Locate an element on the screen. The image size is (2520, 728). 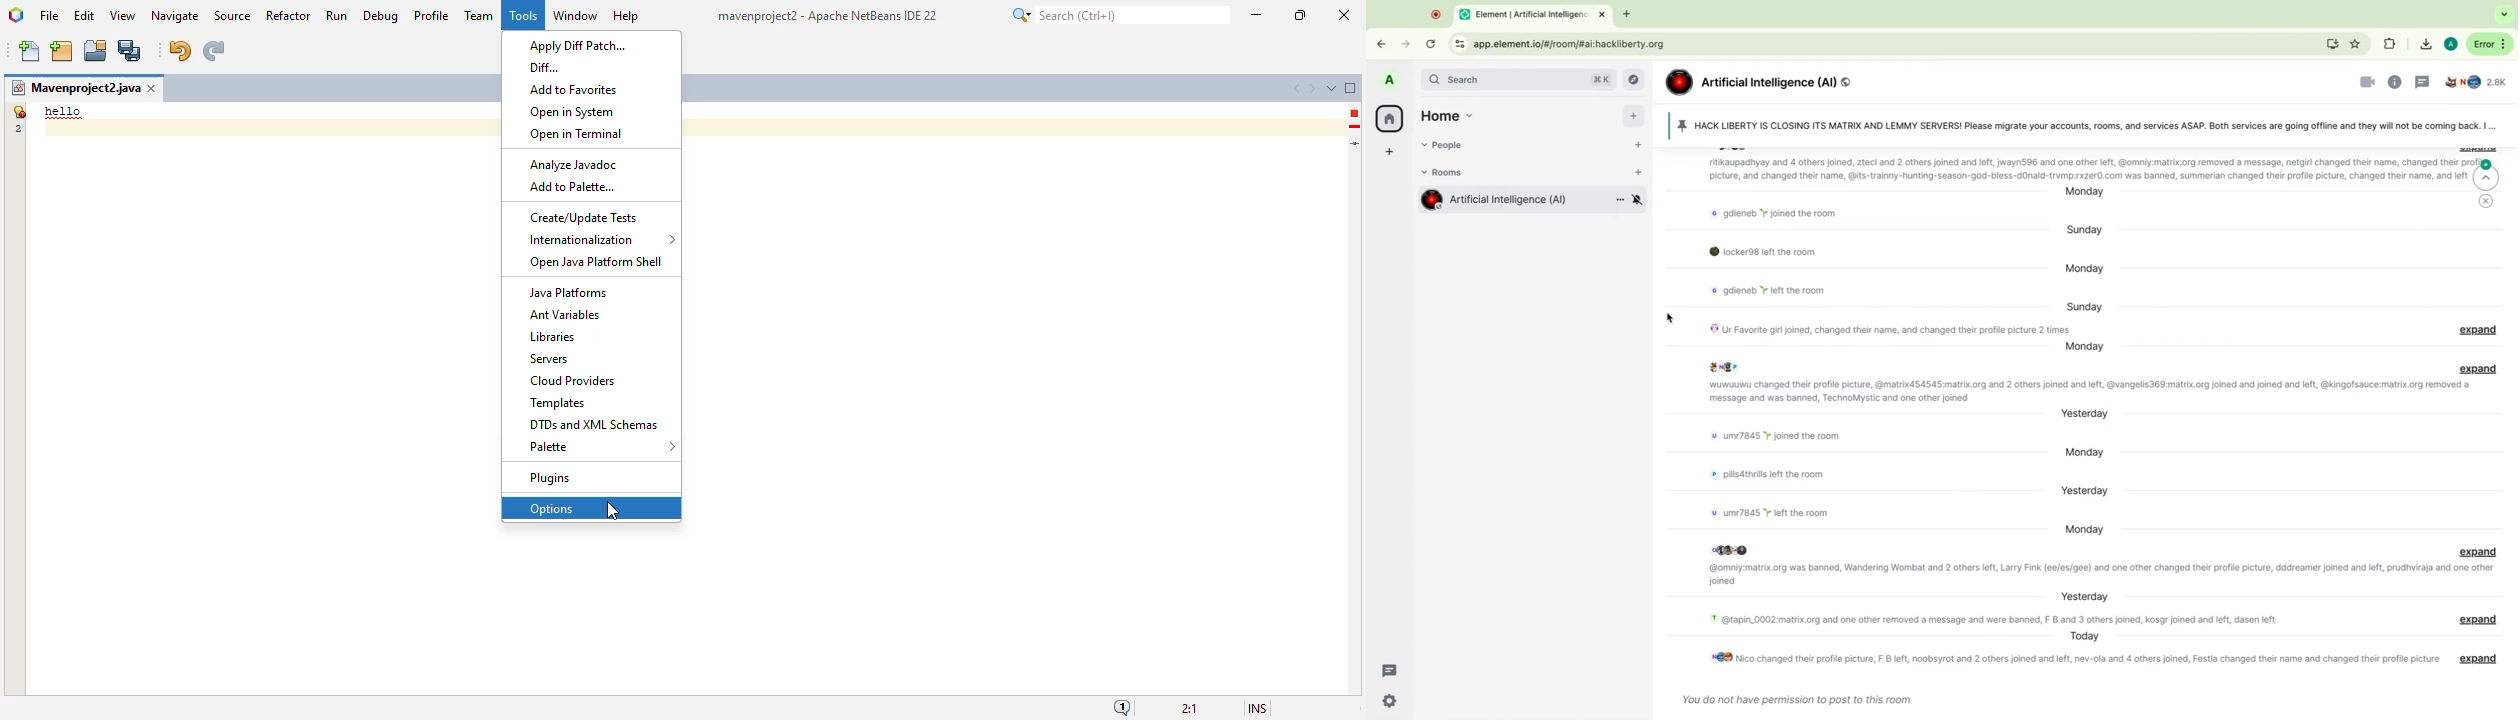
DTDs and XML schemas is located at coordinates (592, 424).